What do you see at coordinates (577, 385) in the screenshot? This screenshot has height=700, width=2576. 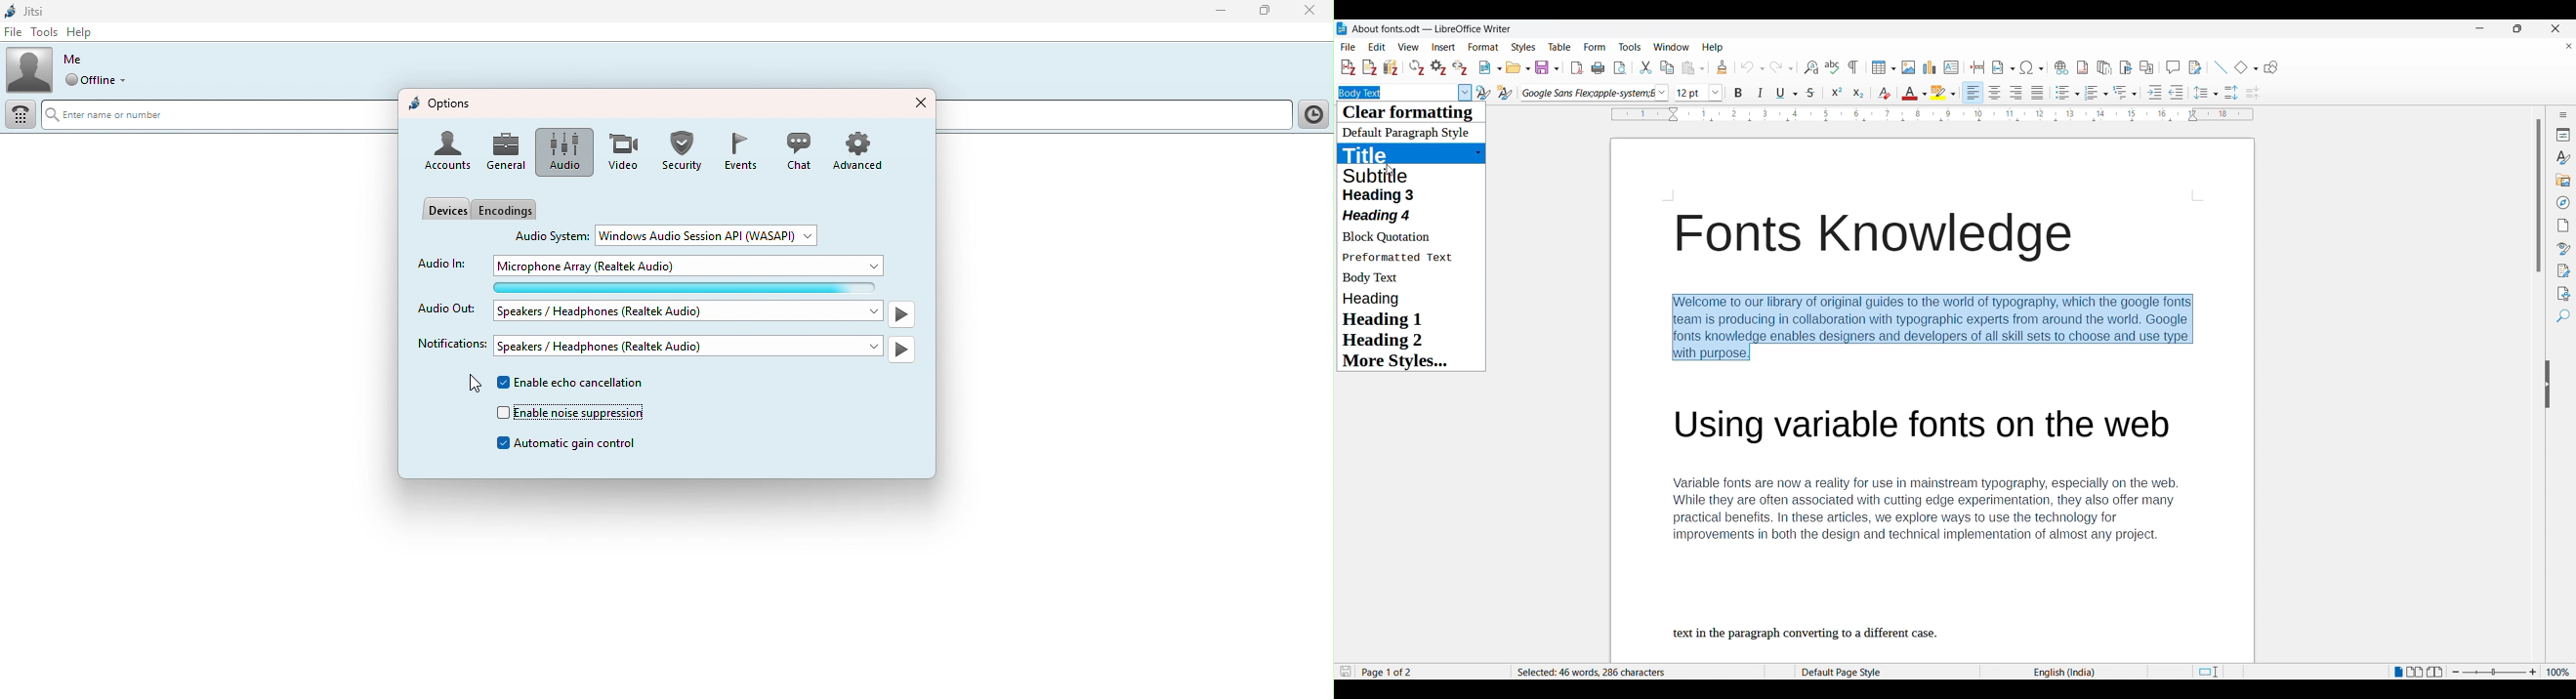 I see `Enable echo cancellation` at bounding box center [577, 385].